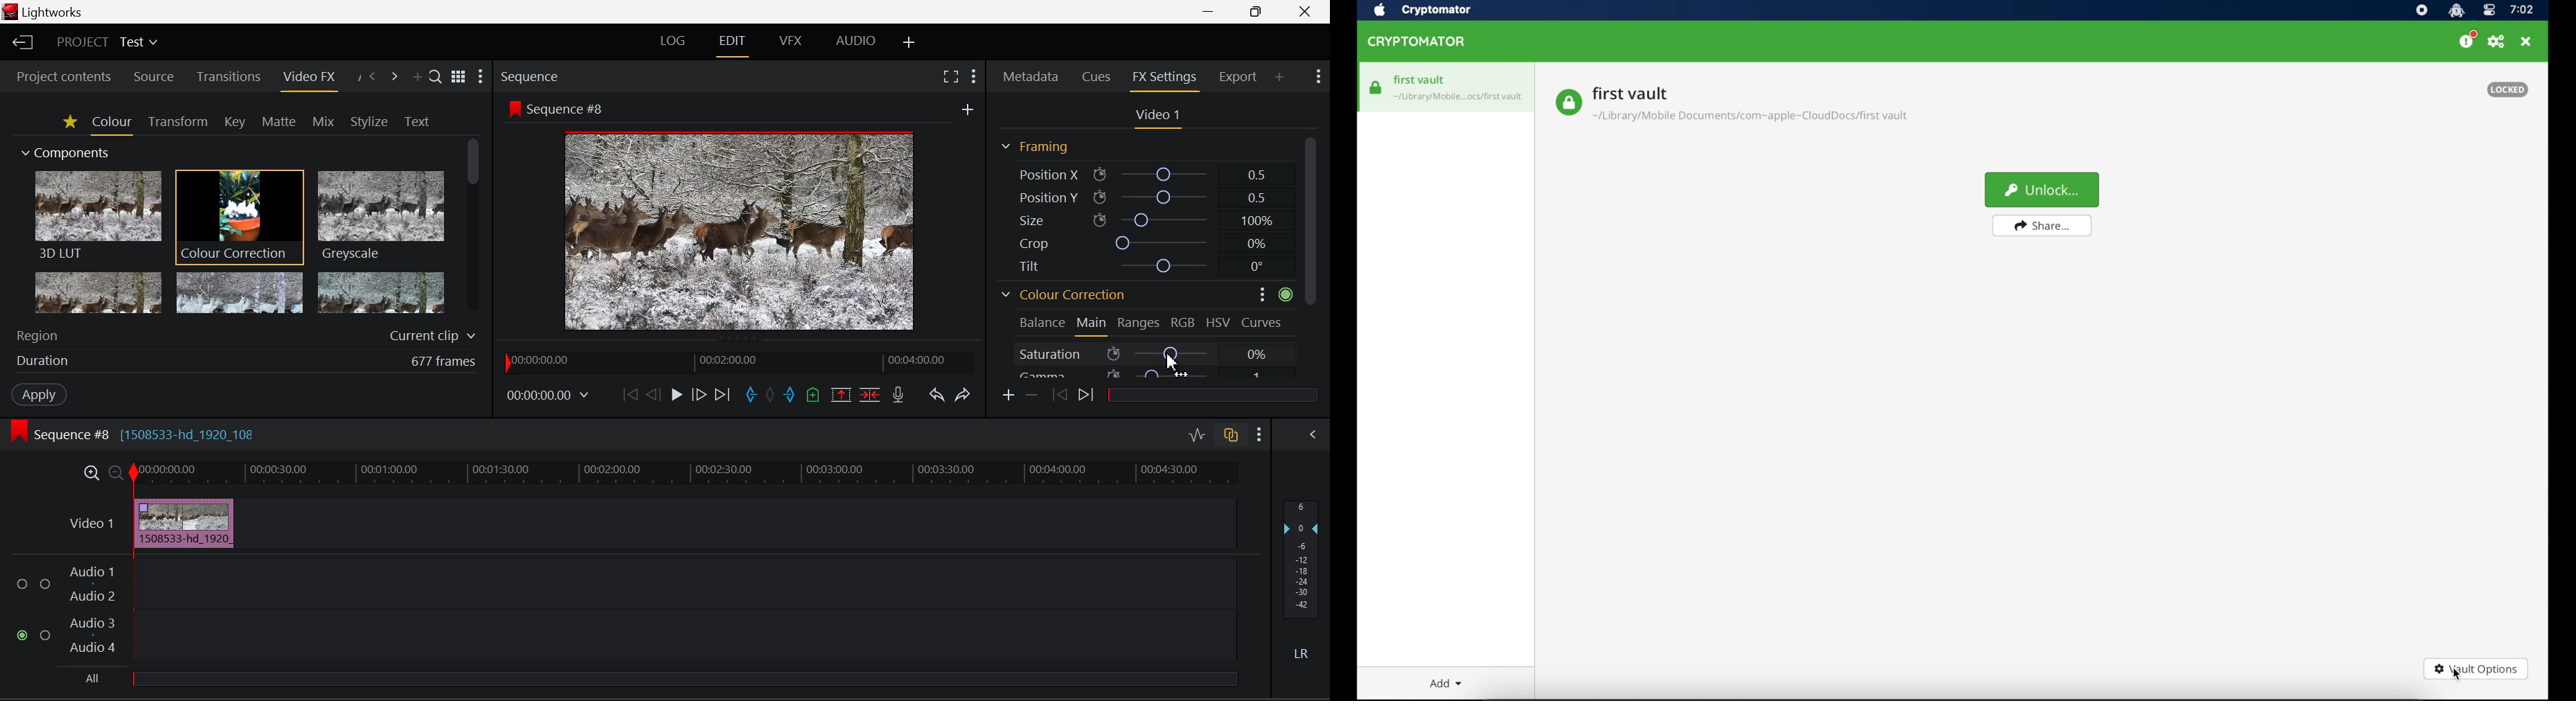  I want to click on Close, so click(1304, 12).